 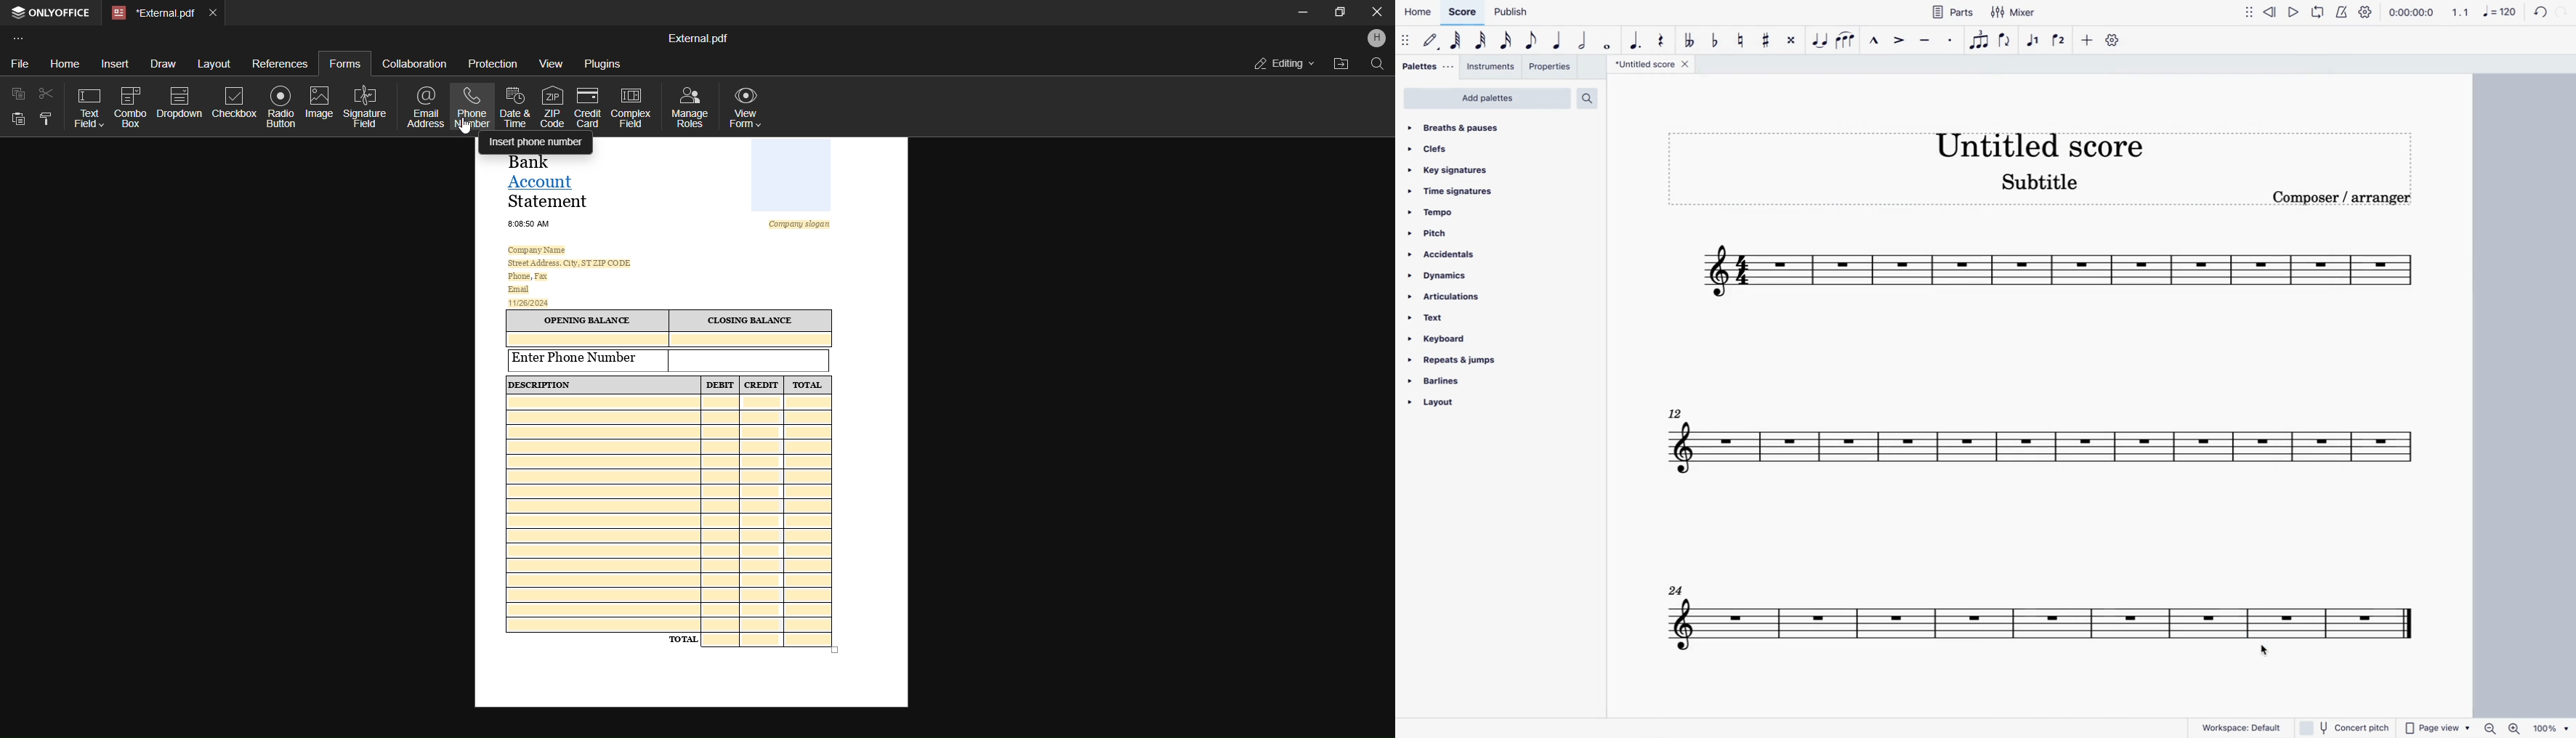 What do you see at coordinates (552, 105) in the screenshot?
I see `zip code` at bounding box center [552, 105].